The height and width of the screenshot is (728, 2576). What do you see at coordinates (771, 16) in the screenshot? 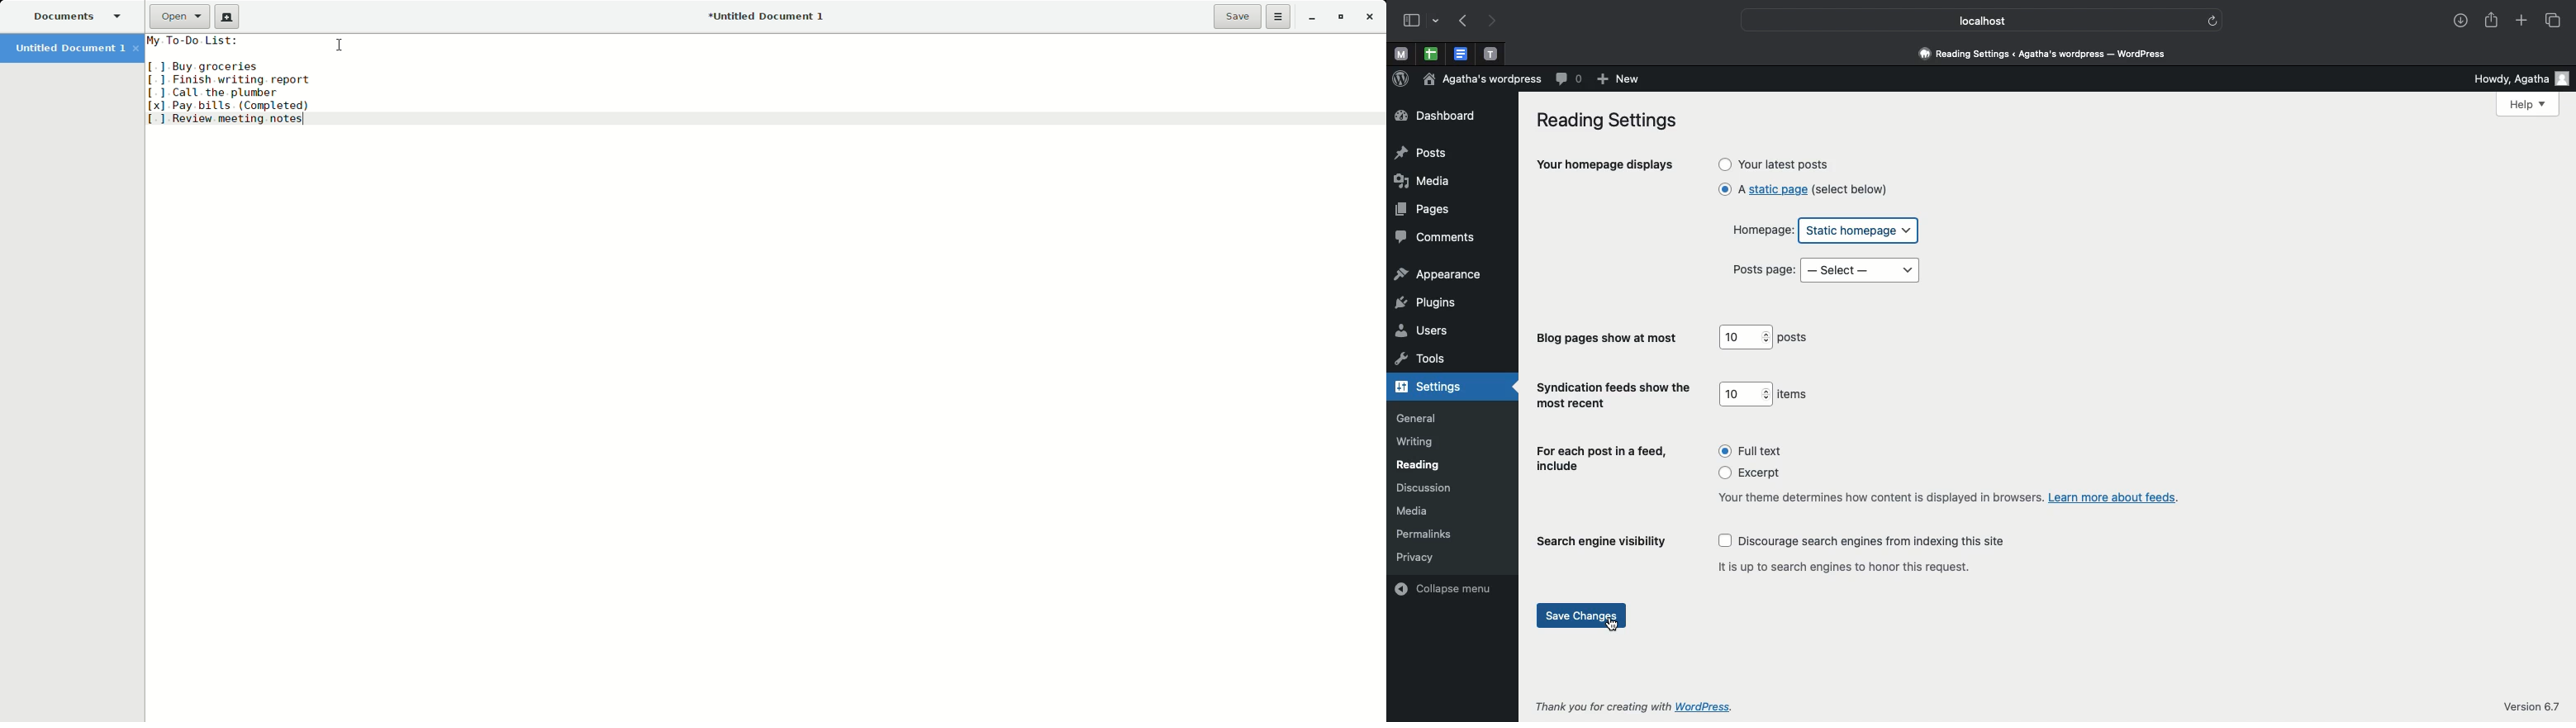
I see `Untitled Document 1` at bounding box center [771, 16].